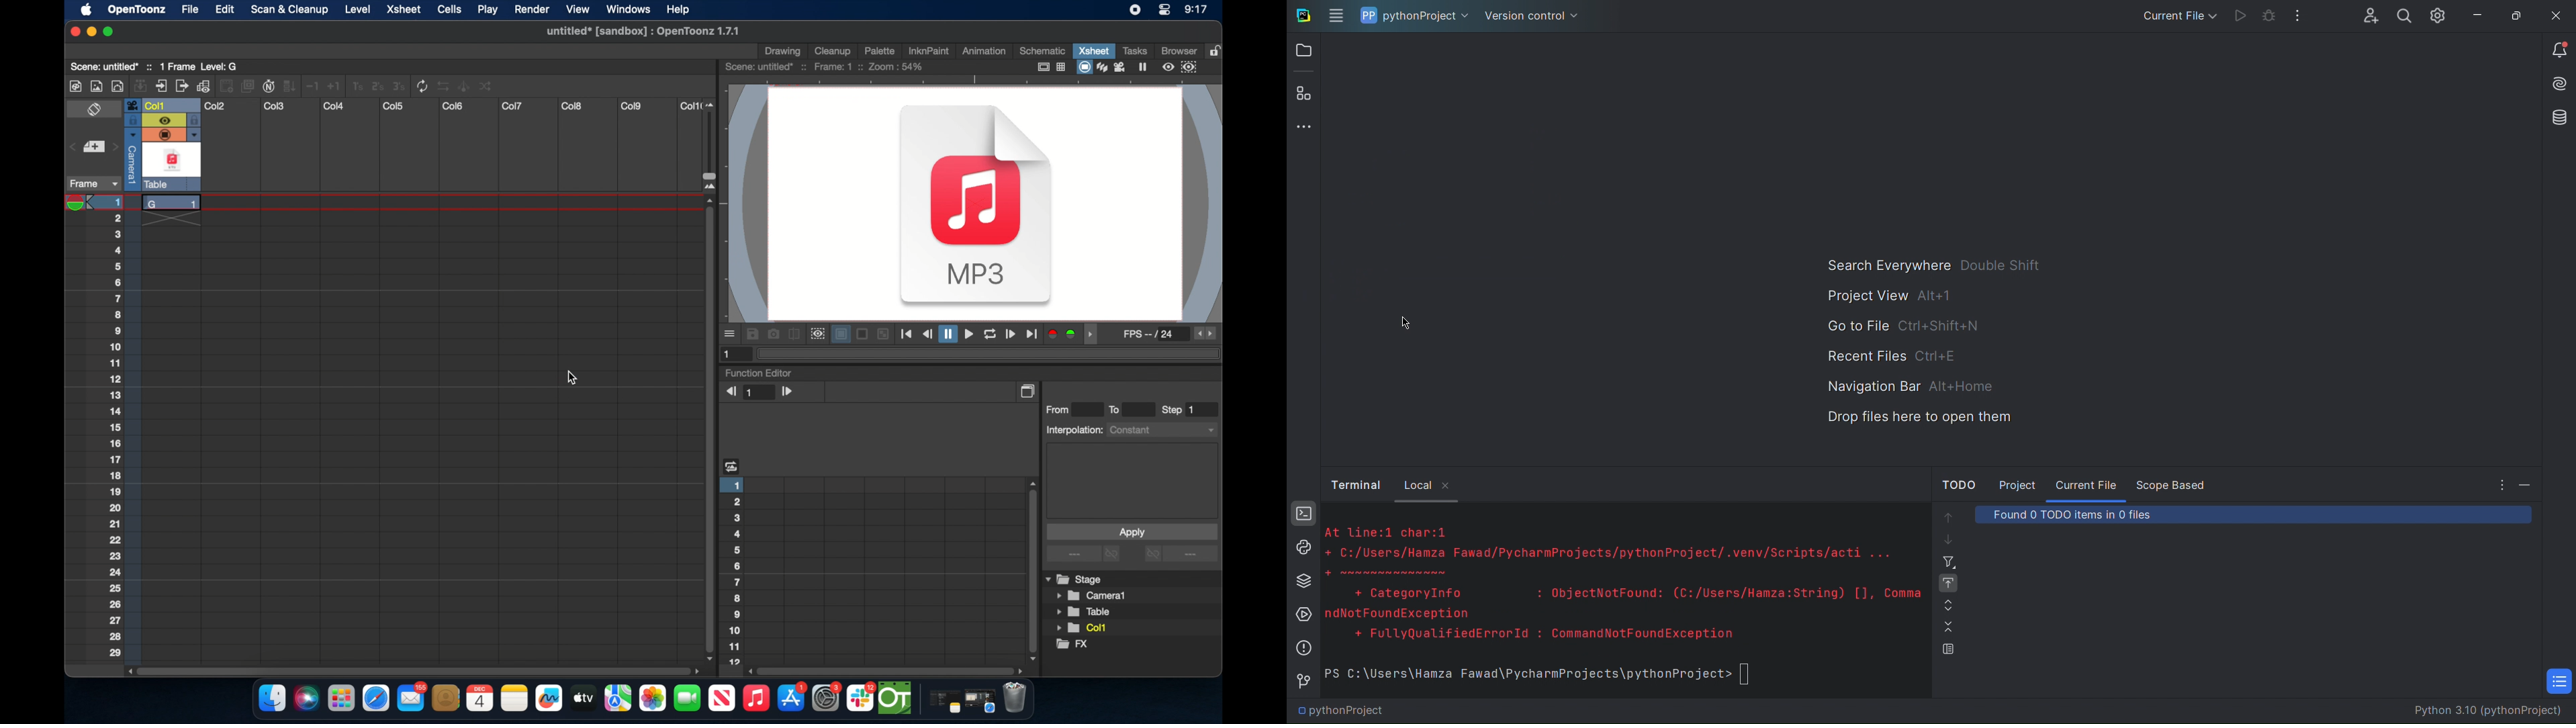  What do you see at coordinates (1946, 585) in the screenshot?
I see `Navigate with Single Click` at bounding box center [1946, 585].